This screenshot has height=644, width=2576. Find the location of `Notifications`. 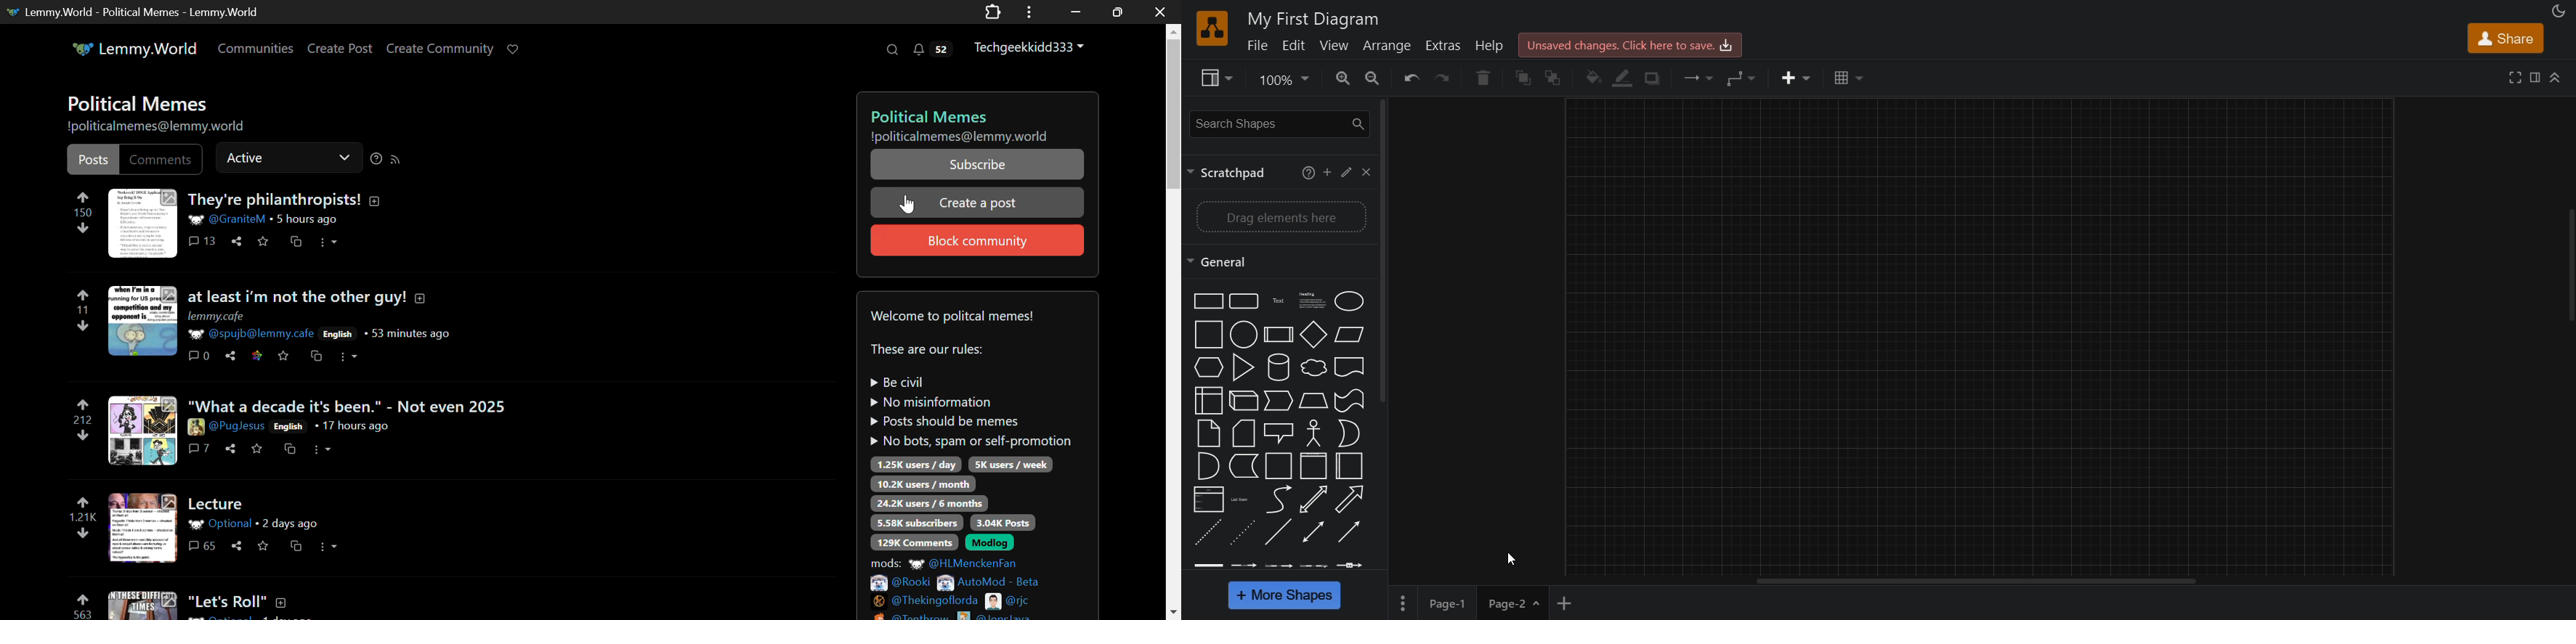

Notifications is located at coordinates (936, 51).